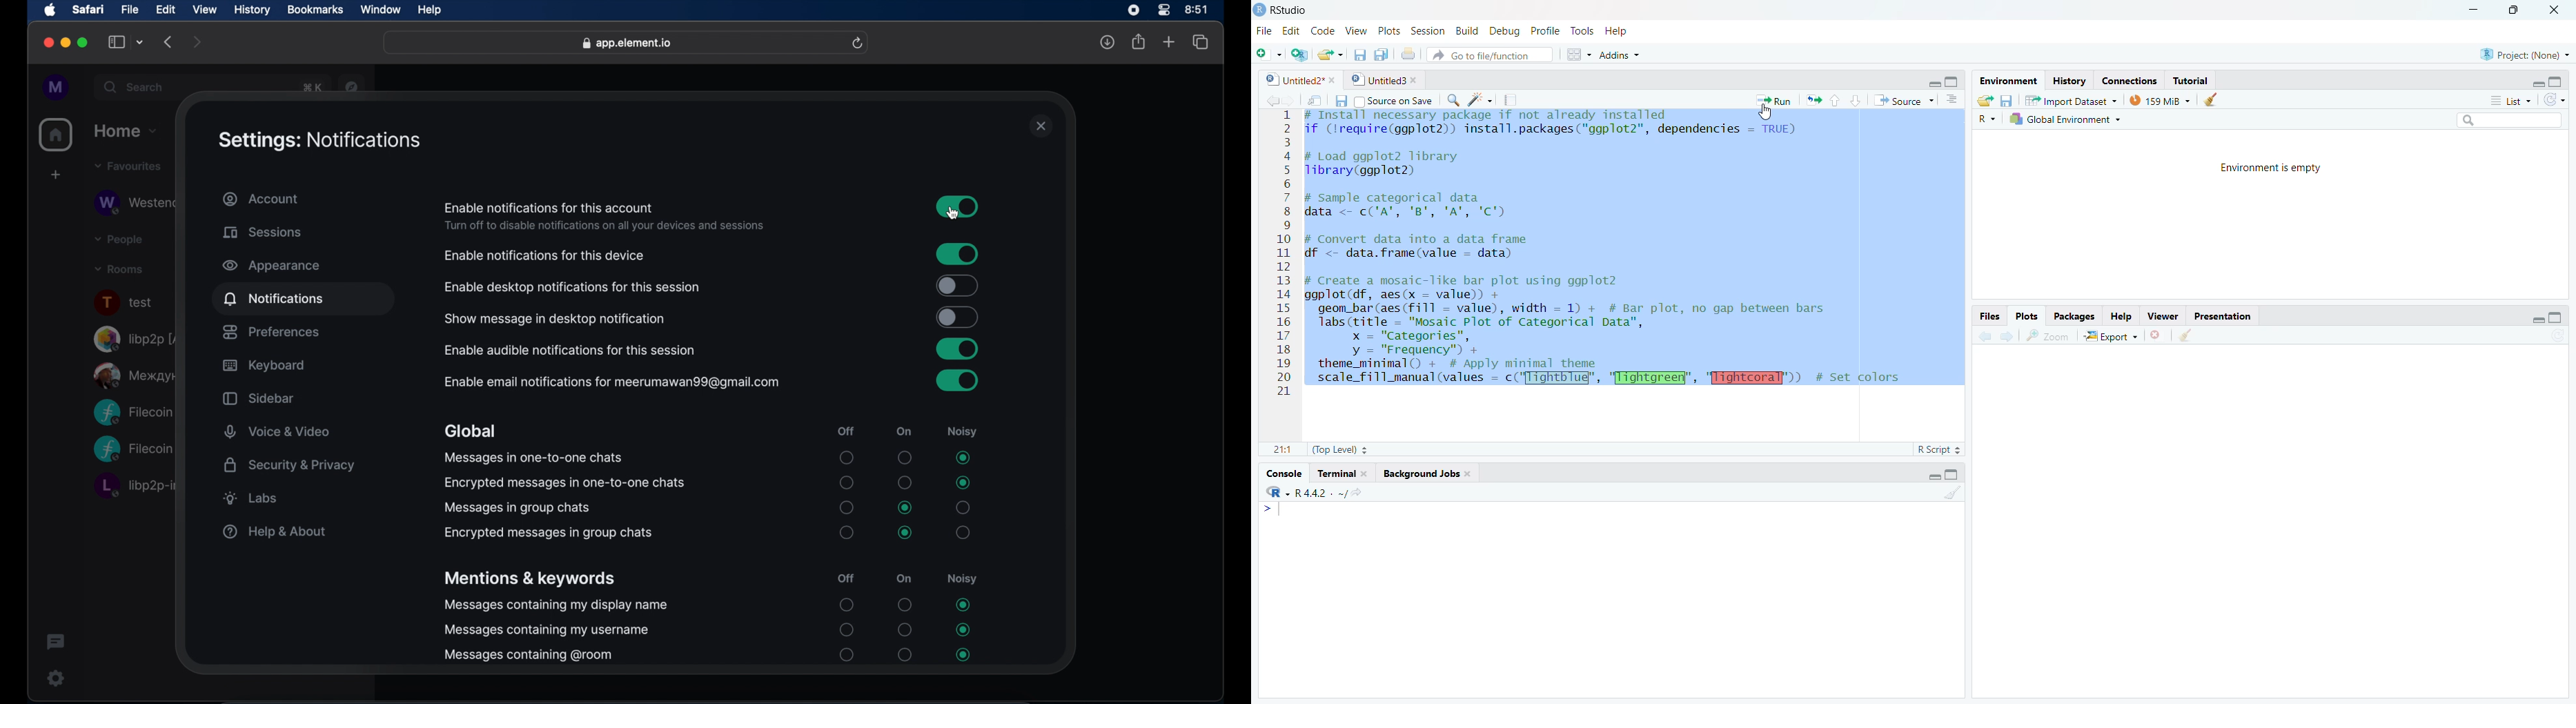 The image size is (2576, 728). I want to click on Open folder, so click(1329, 55).